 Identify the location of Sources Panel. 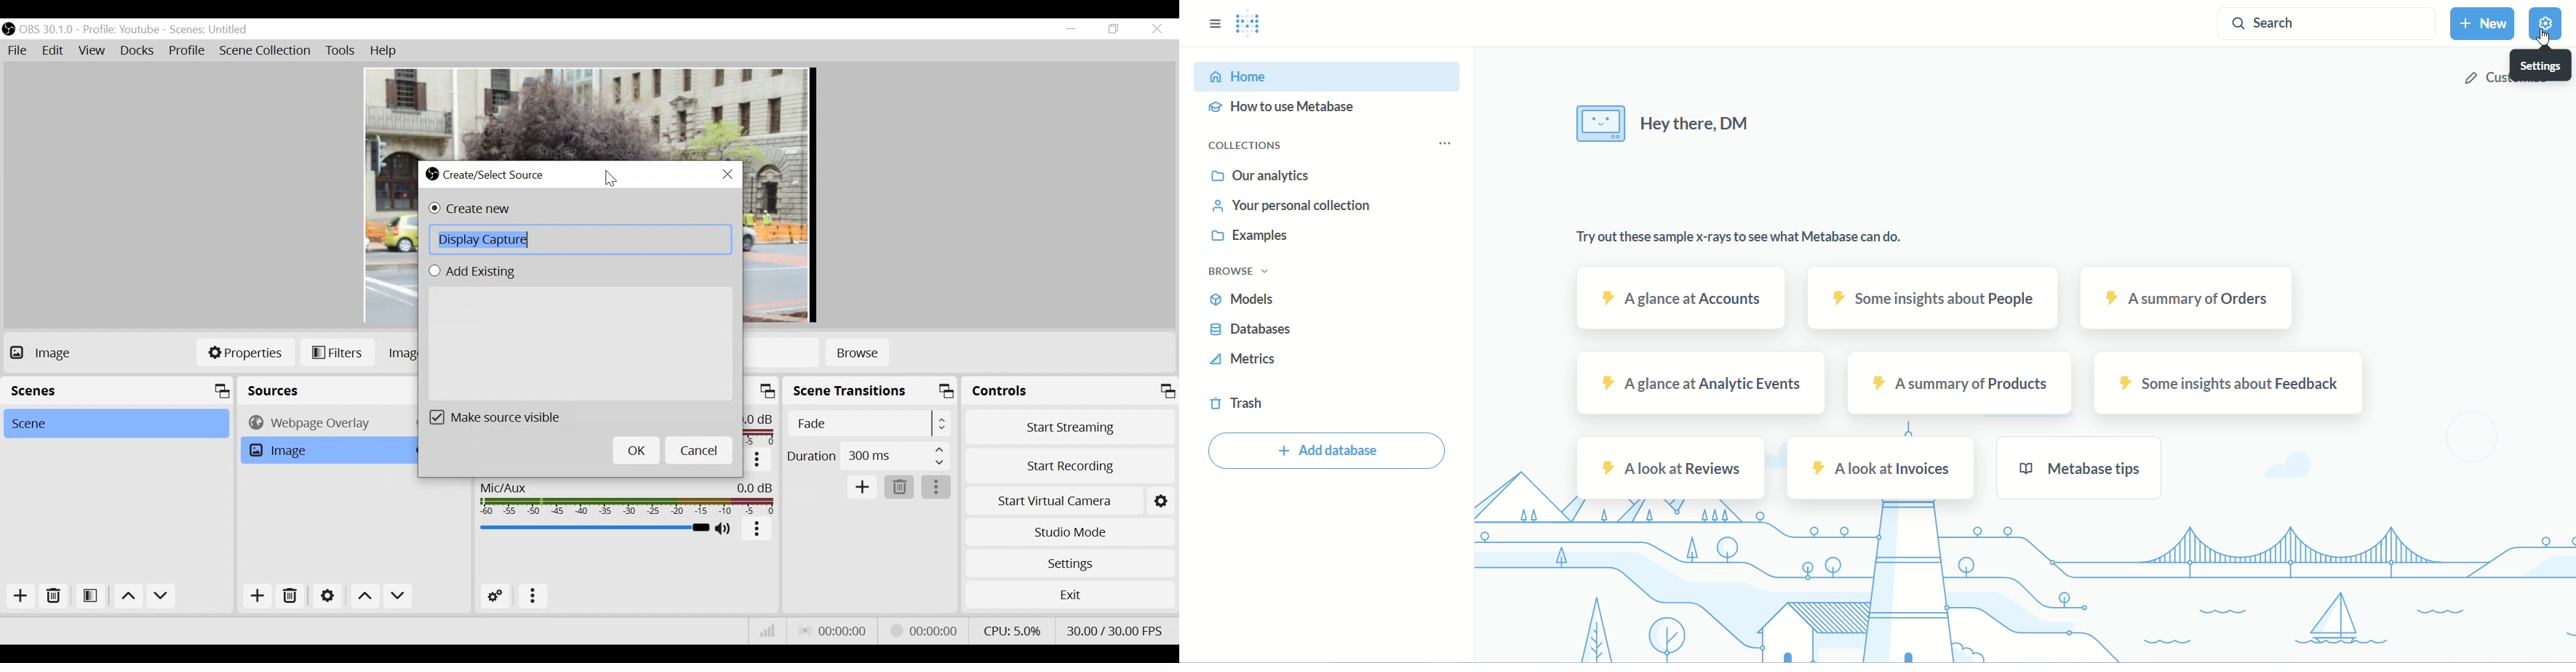
(321, 390).